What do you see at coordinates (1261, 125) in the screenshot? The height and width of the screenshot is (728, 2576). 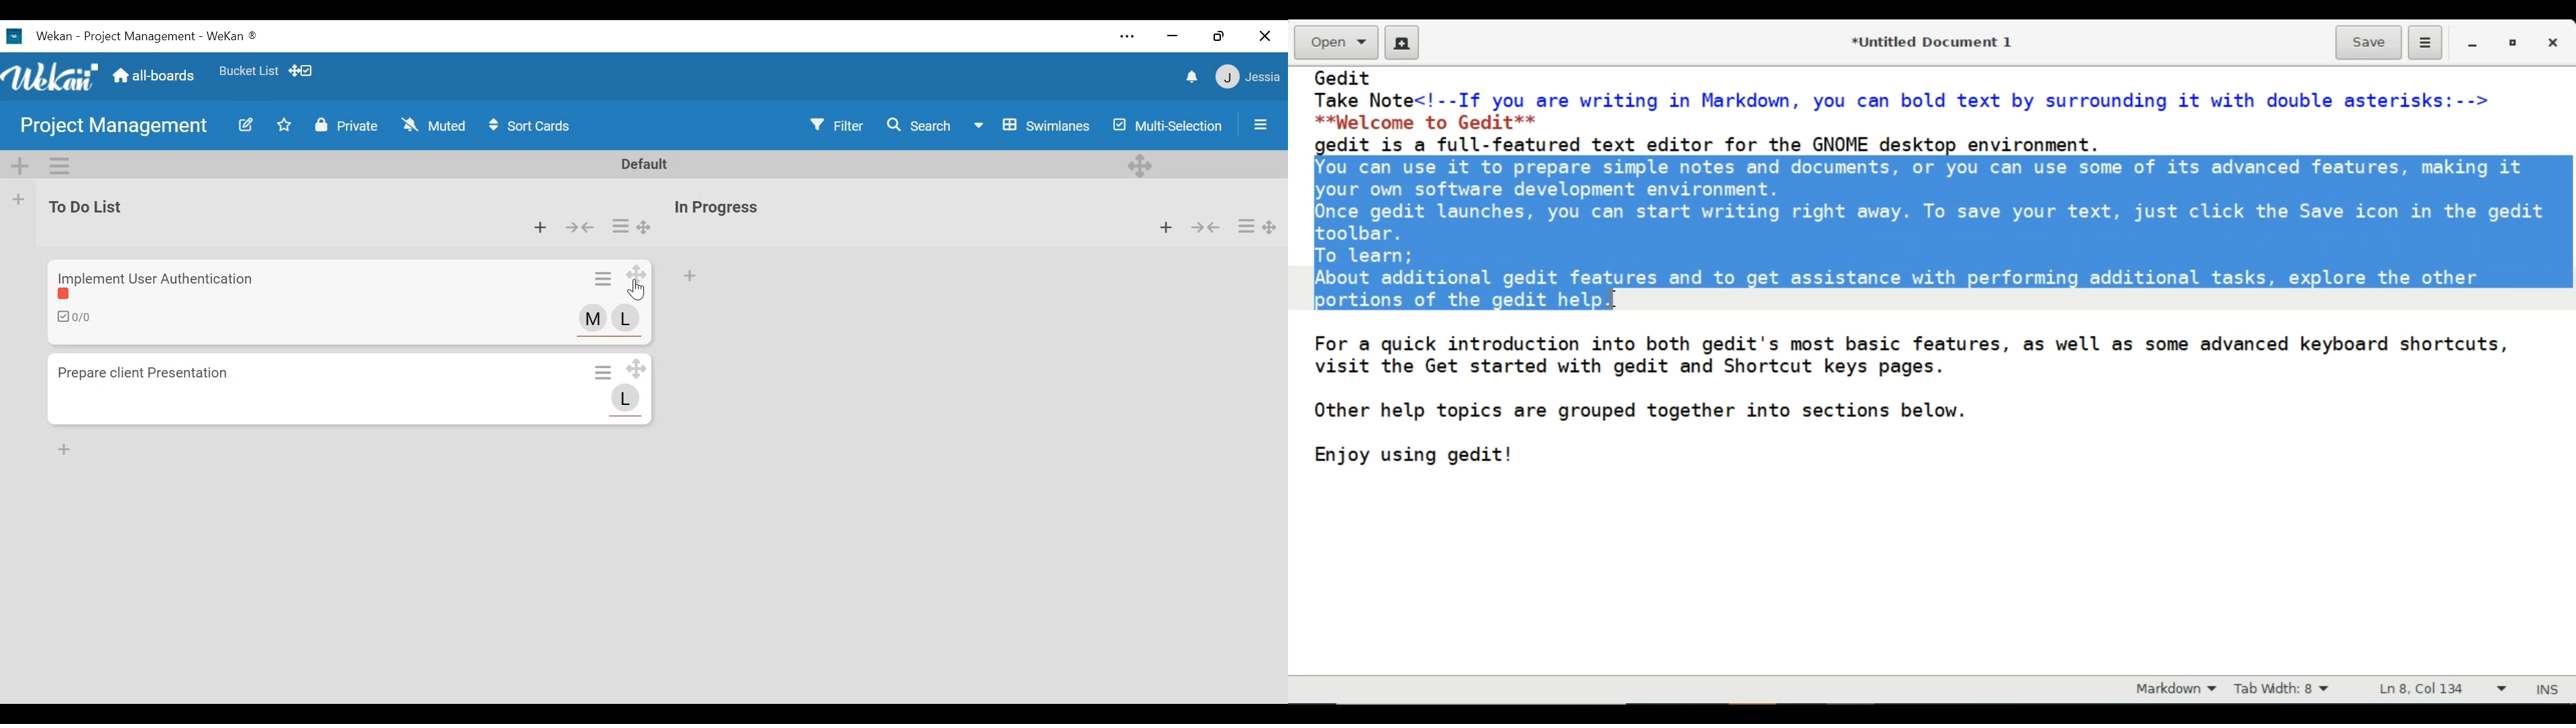 I see `Open/close sidebar` at bounding box center [1261, 125].